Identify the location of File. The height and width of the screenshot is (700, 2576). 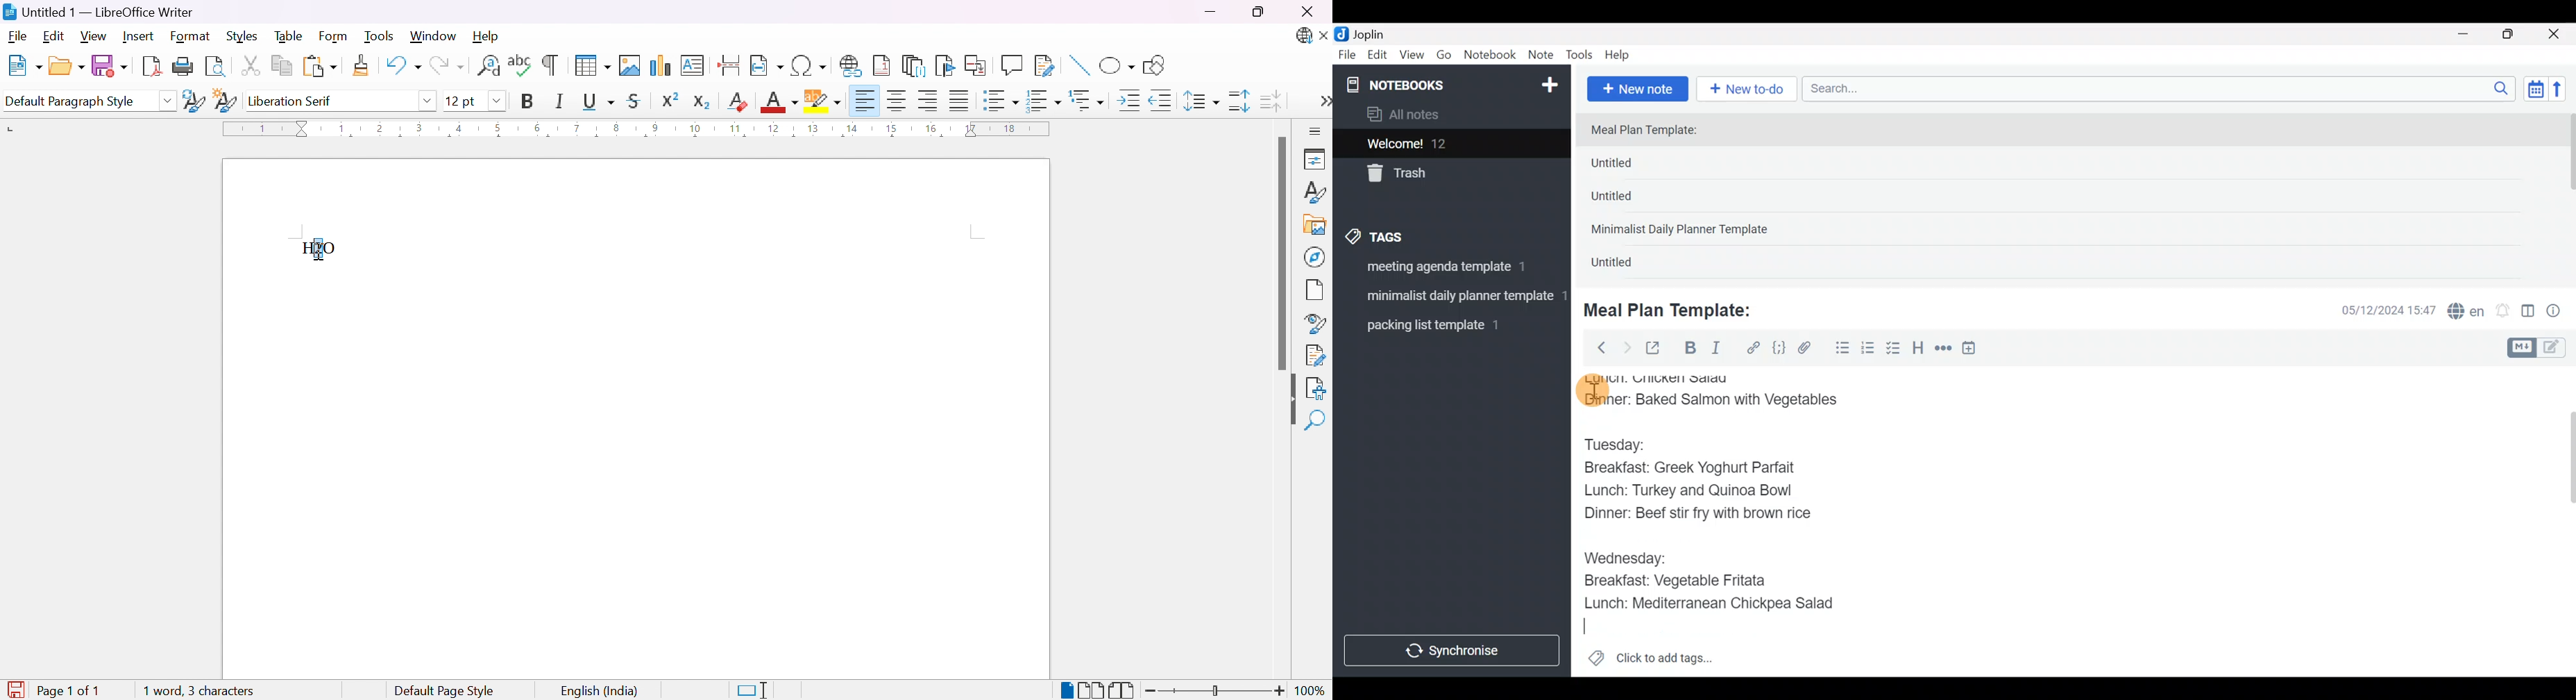
(19, 38).